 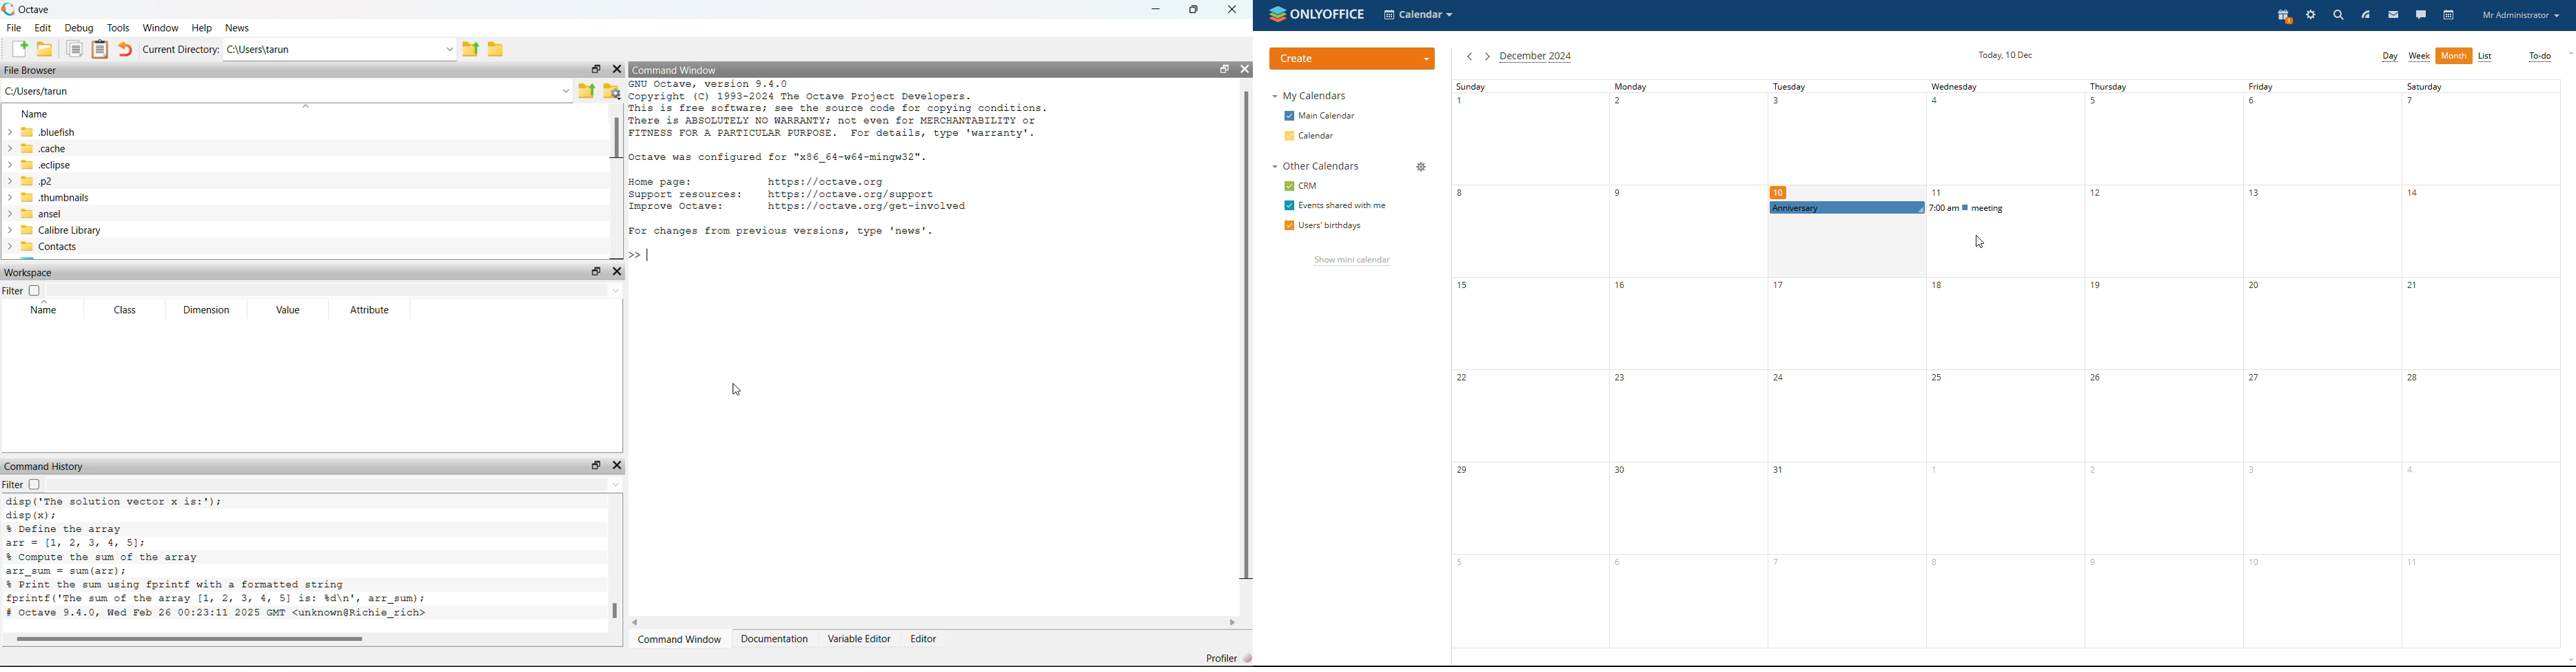 What do you see at coordinates (2005, 55) in the screenshot?
I see `current date` at bounding box center [2005, 55].